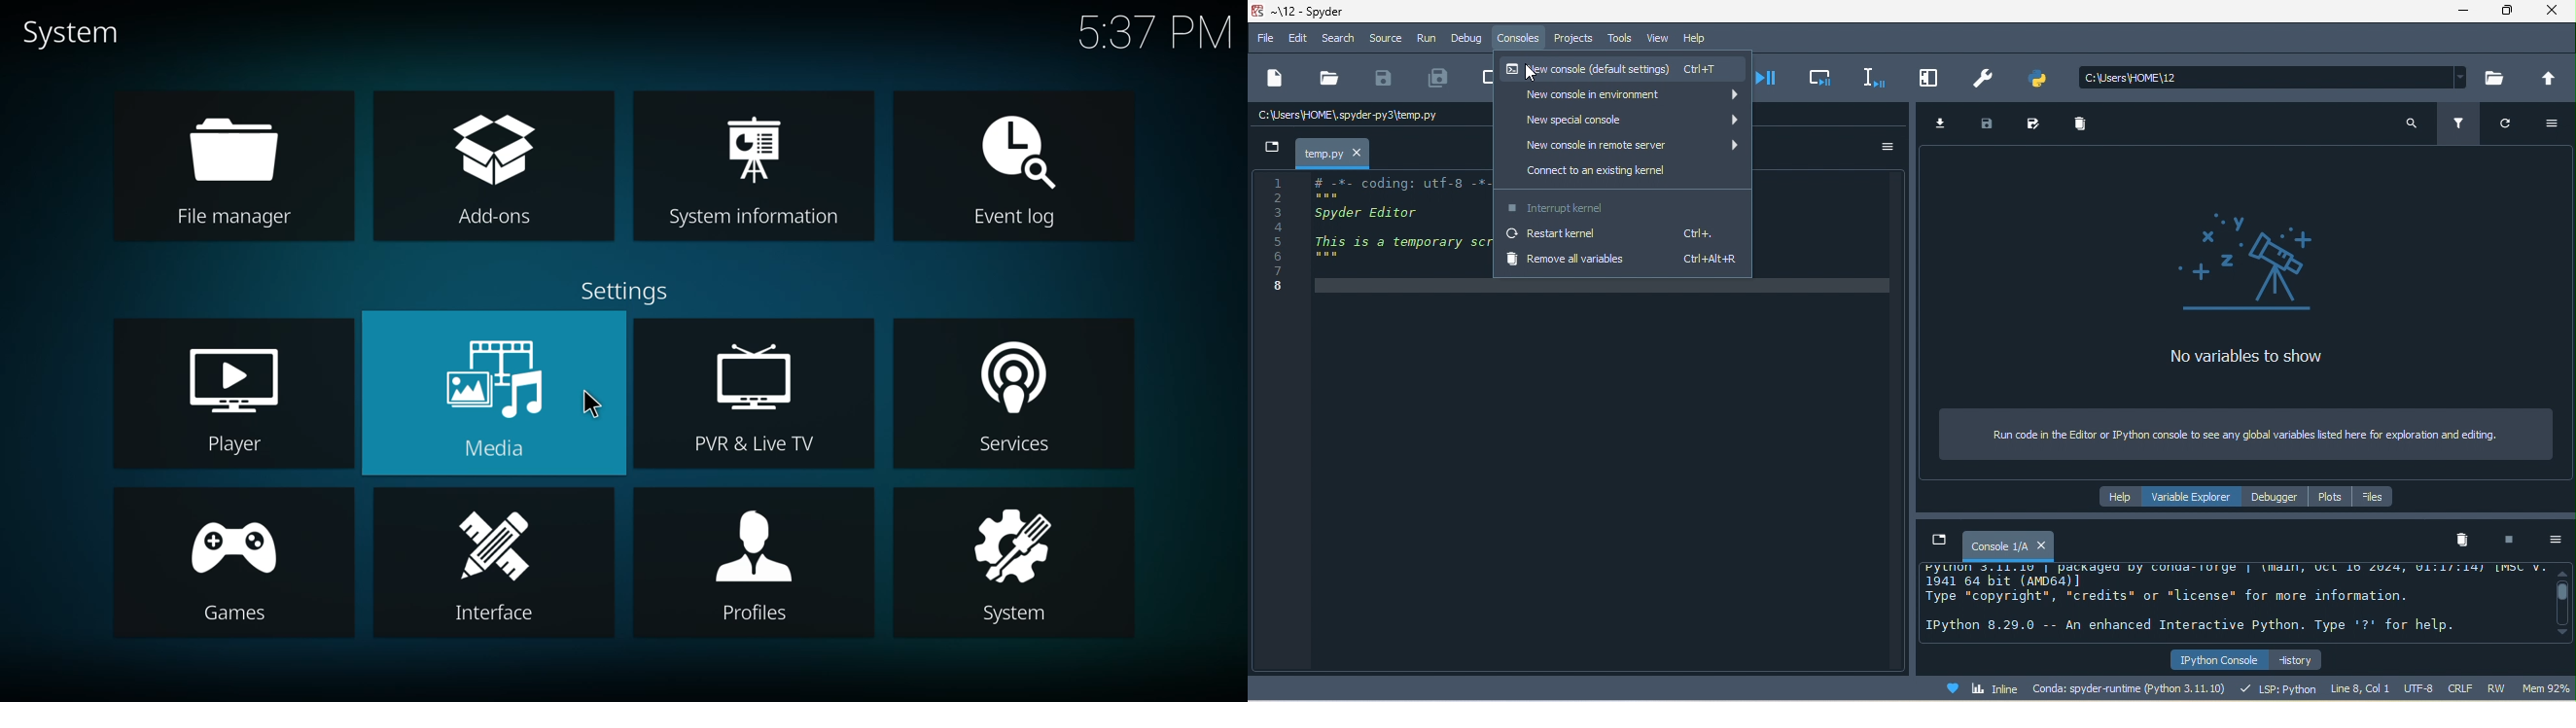 Image resolution: width=2576 pixels, height=728 pixels. What do you see at coordinates (231, 373) in the screenshot?
I see `player` at bounding box center [231, 373].